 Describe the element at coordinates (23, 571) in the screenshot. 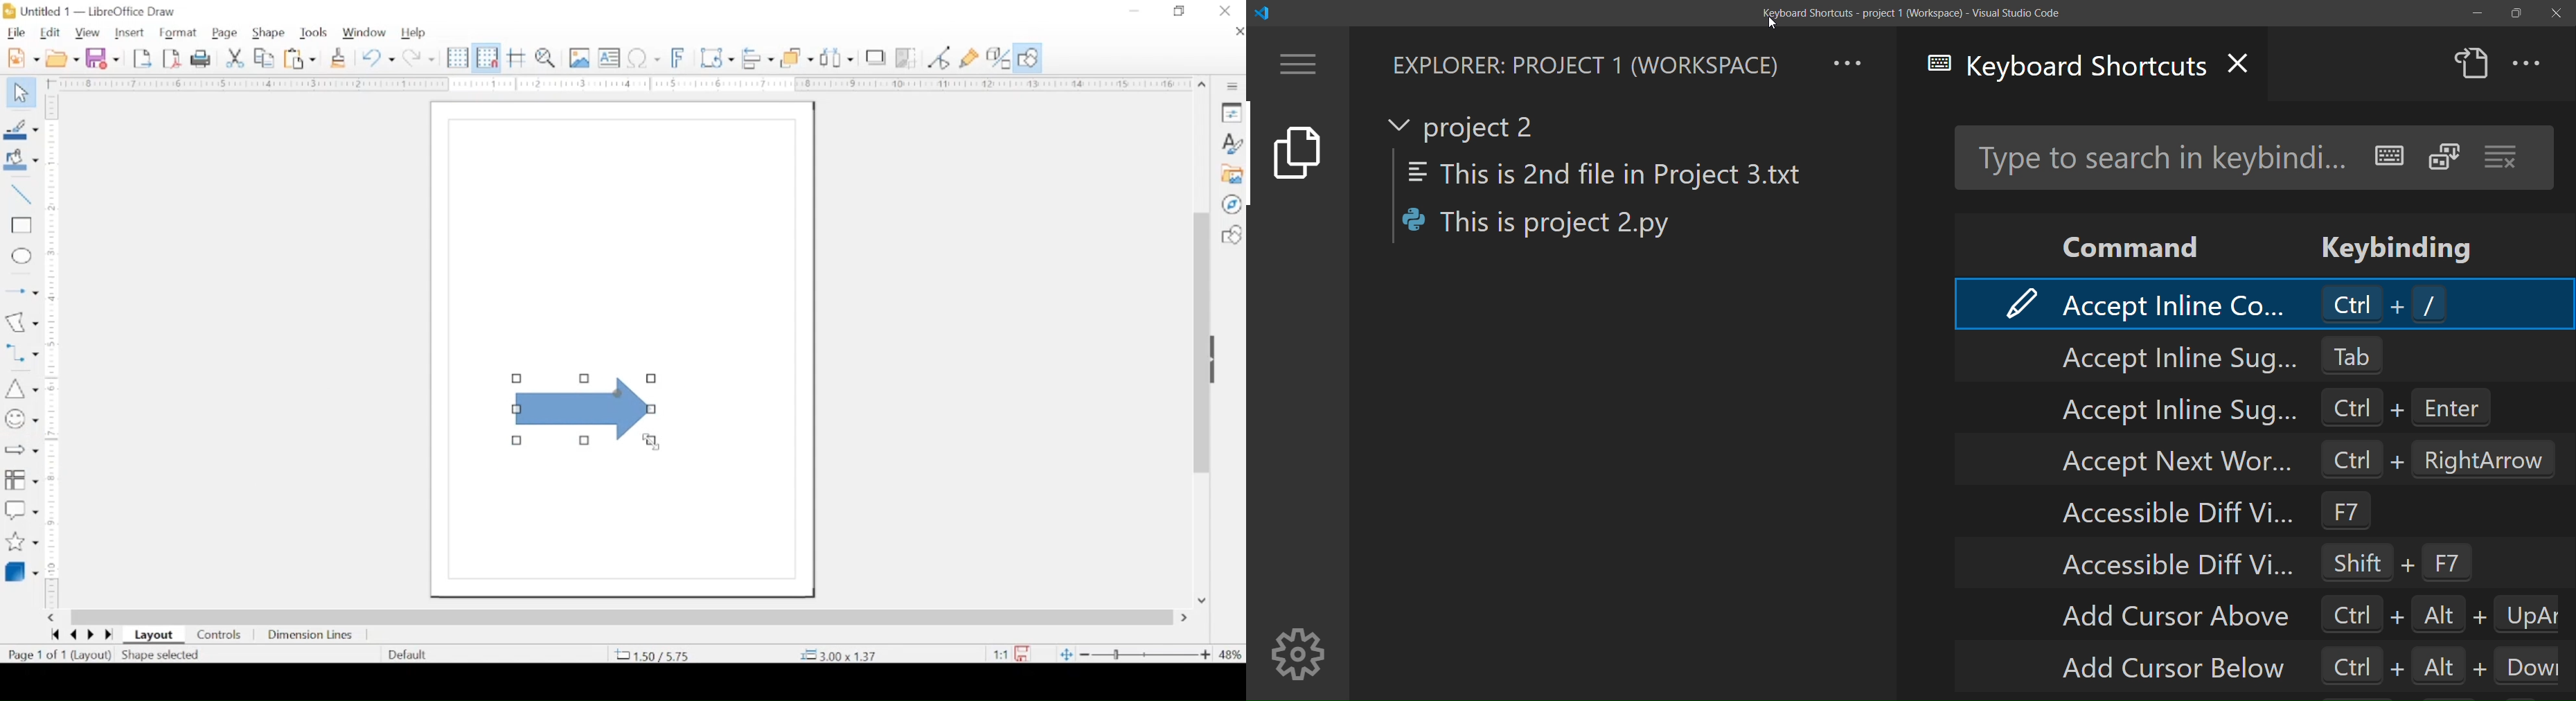

I see `3d object` at that location.